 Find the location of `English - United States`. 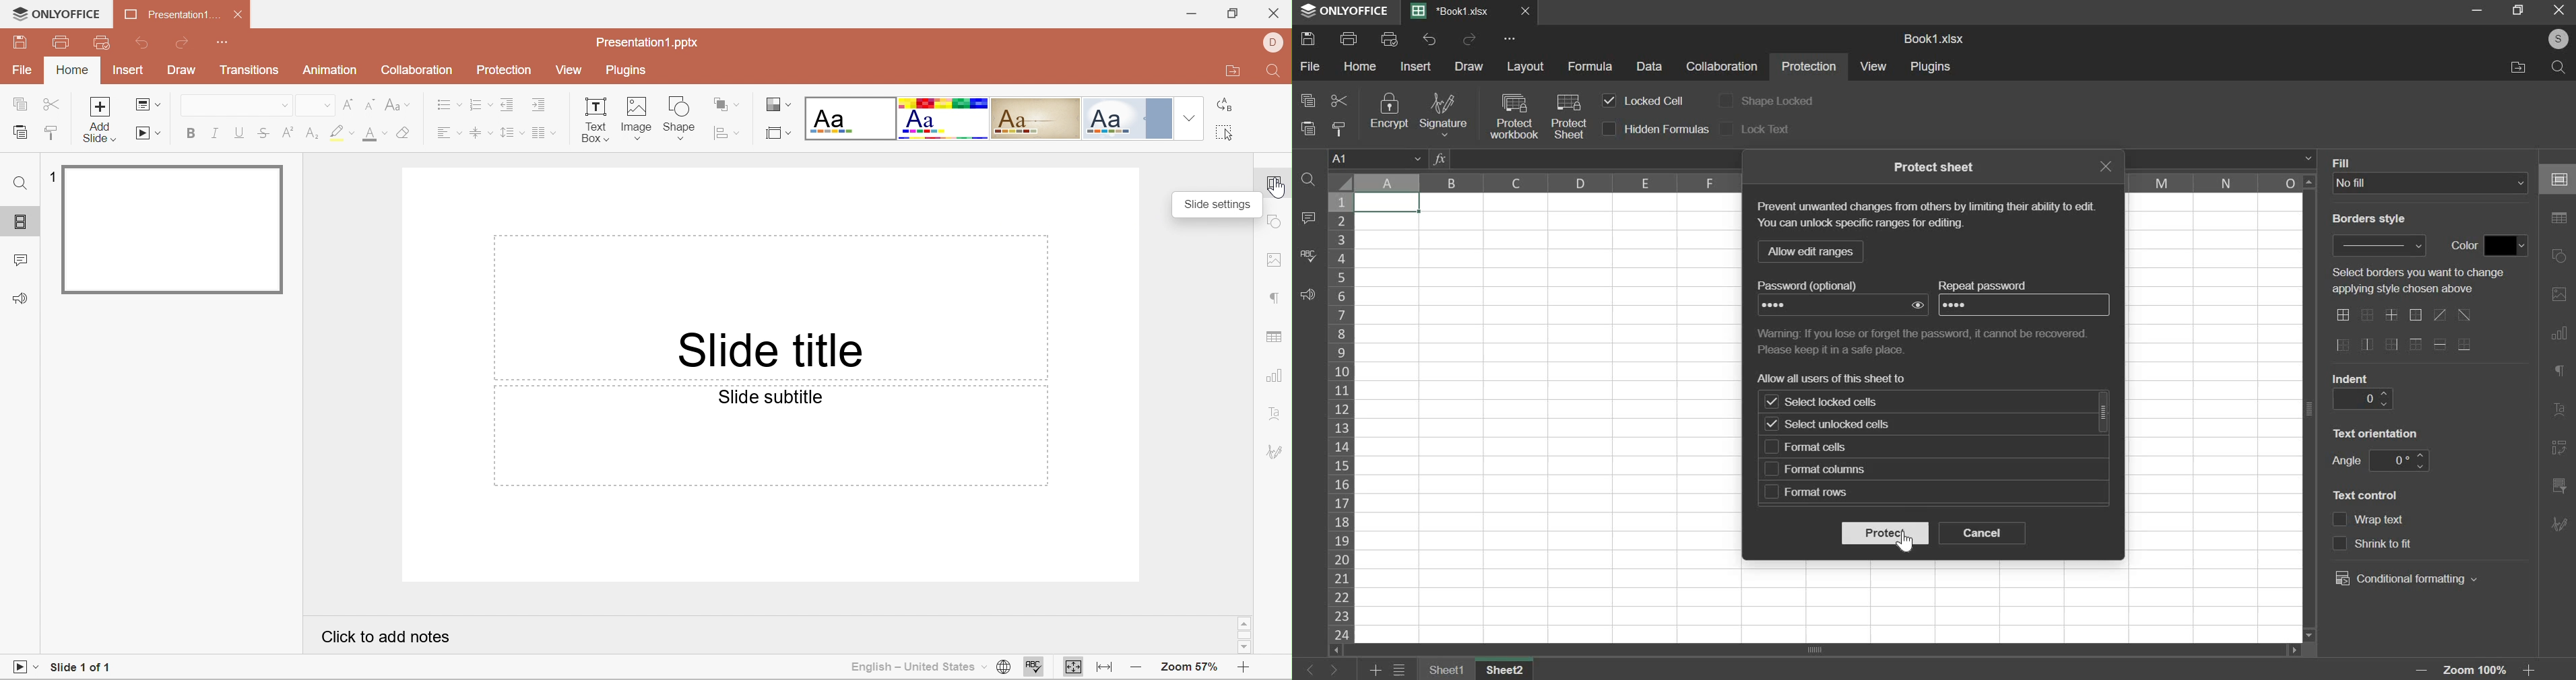

English - United States is located at coordinates (909, 668).